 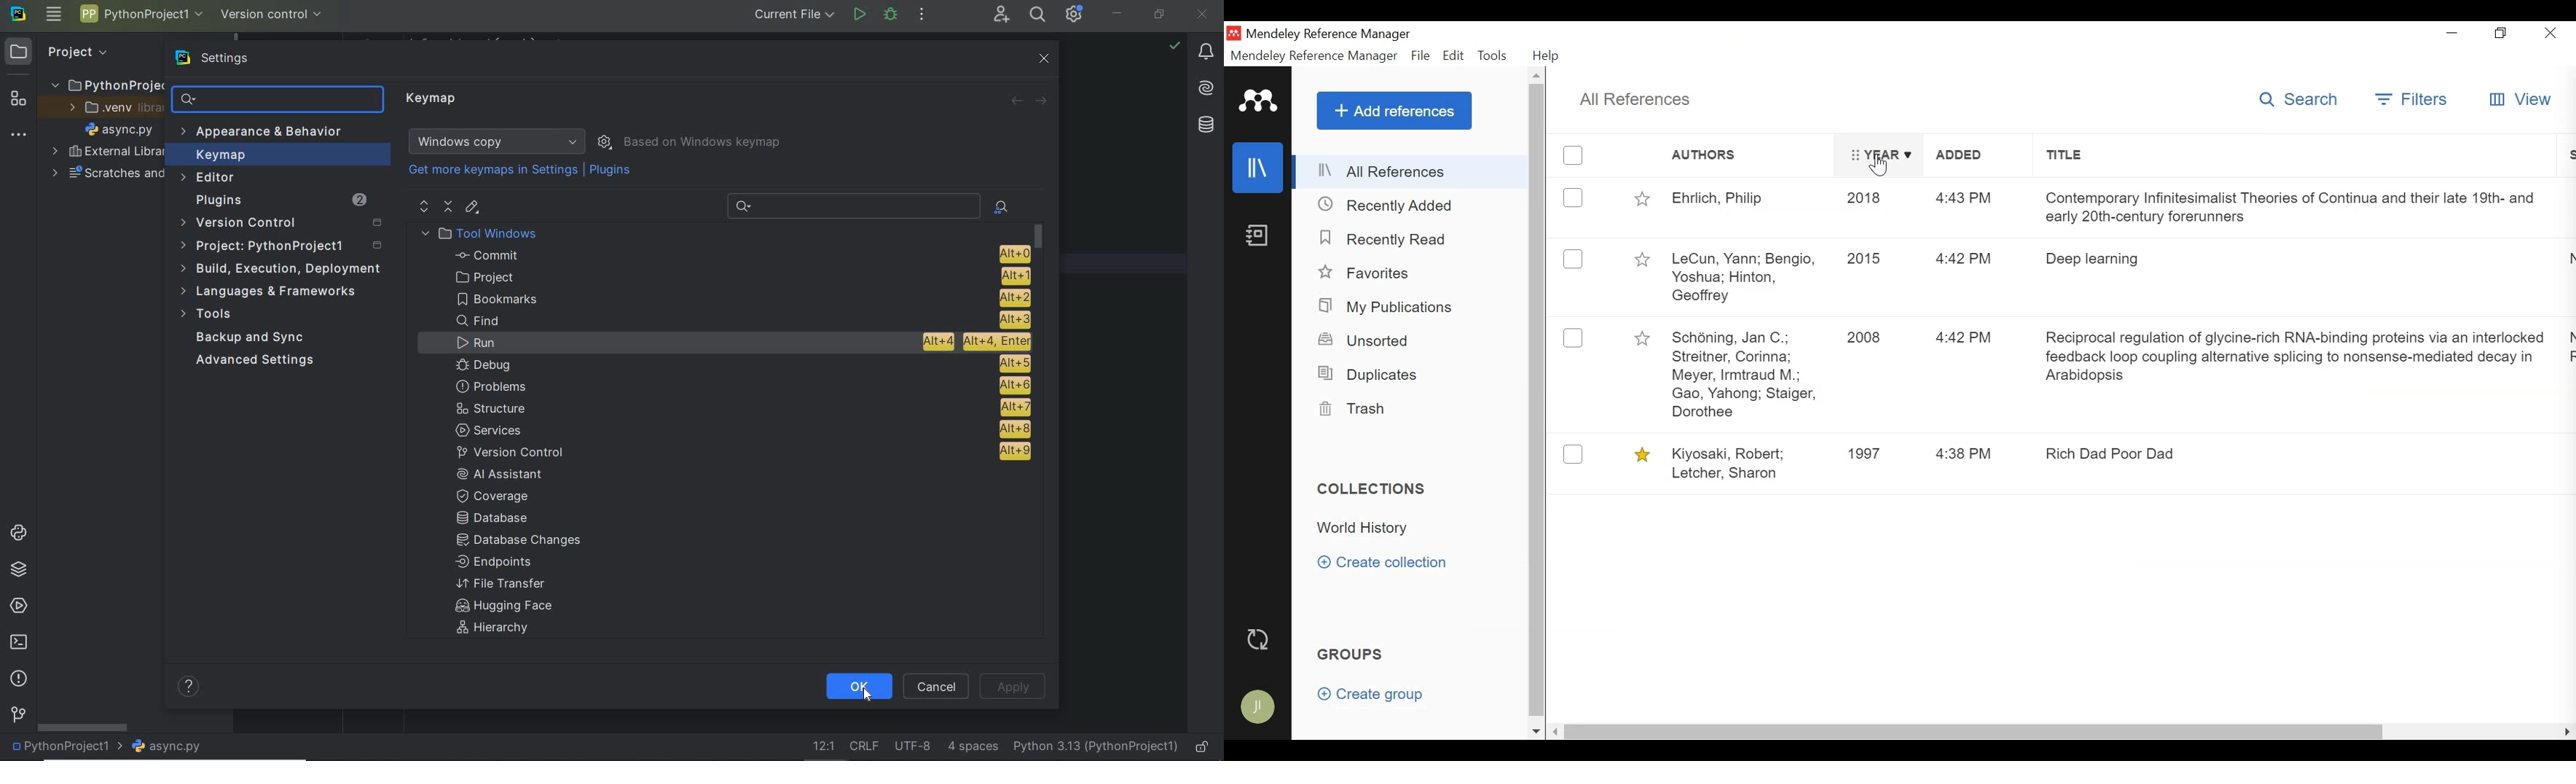 I want to click on main menu, so click(x=53, y=15).